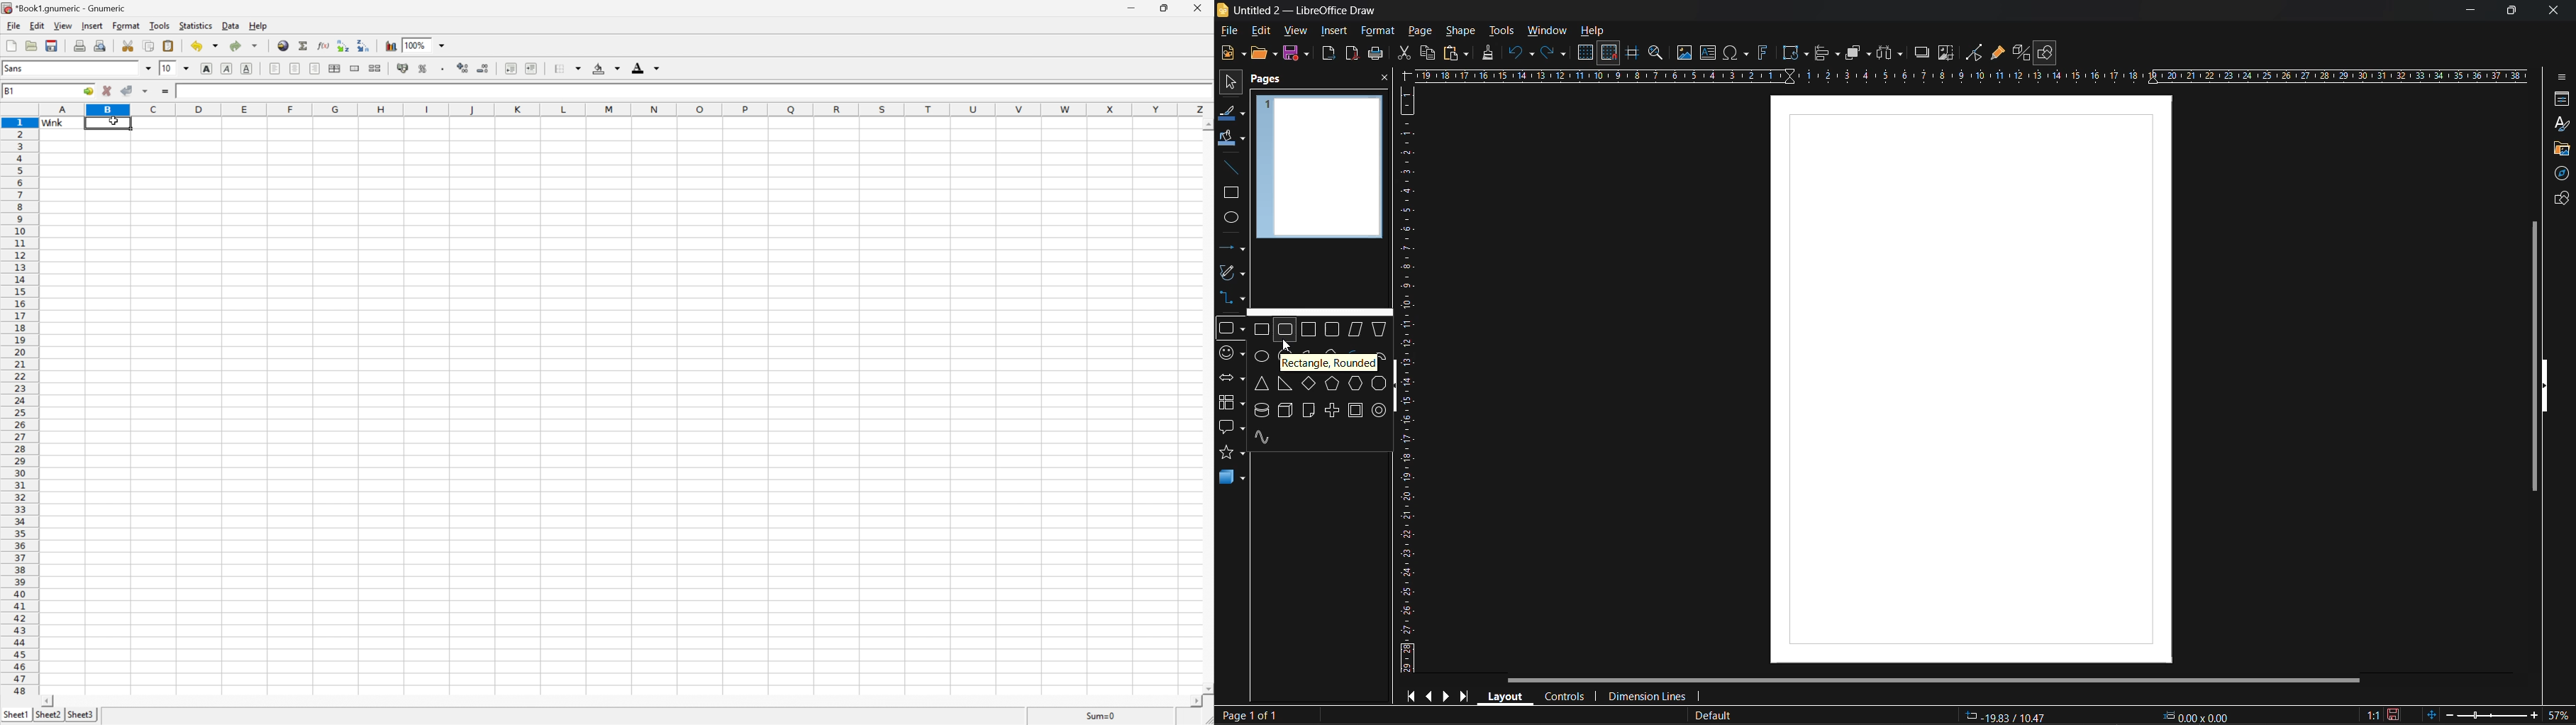  I want to click on restore down, so click(1166, 8).